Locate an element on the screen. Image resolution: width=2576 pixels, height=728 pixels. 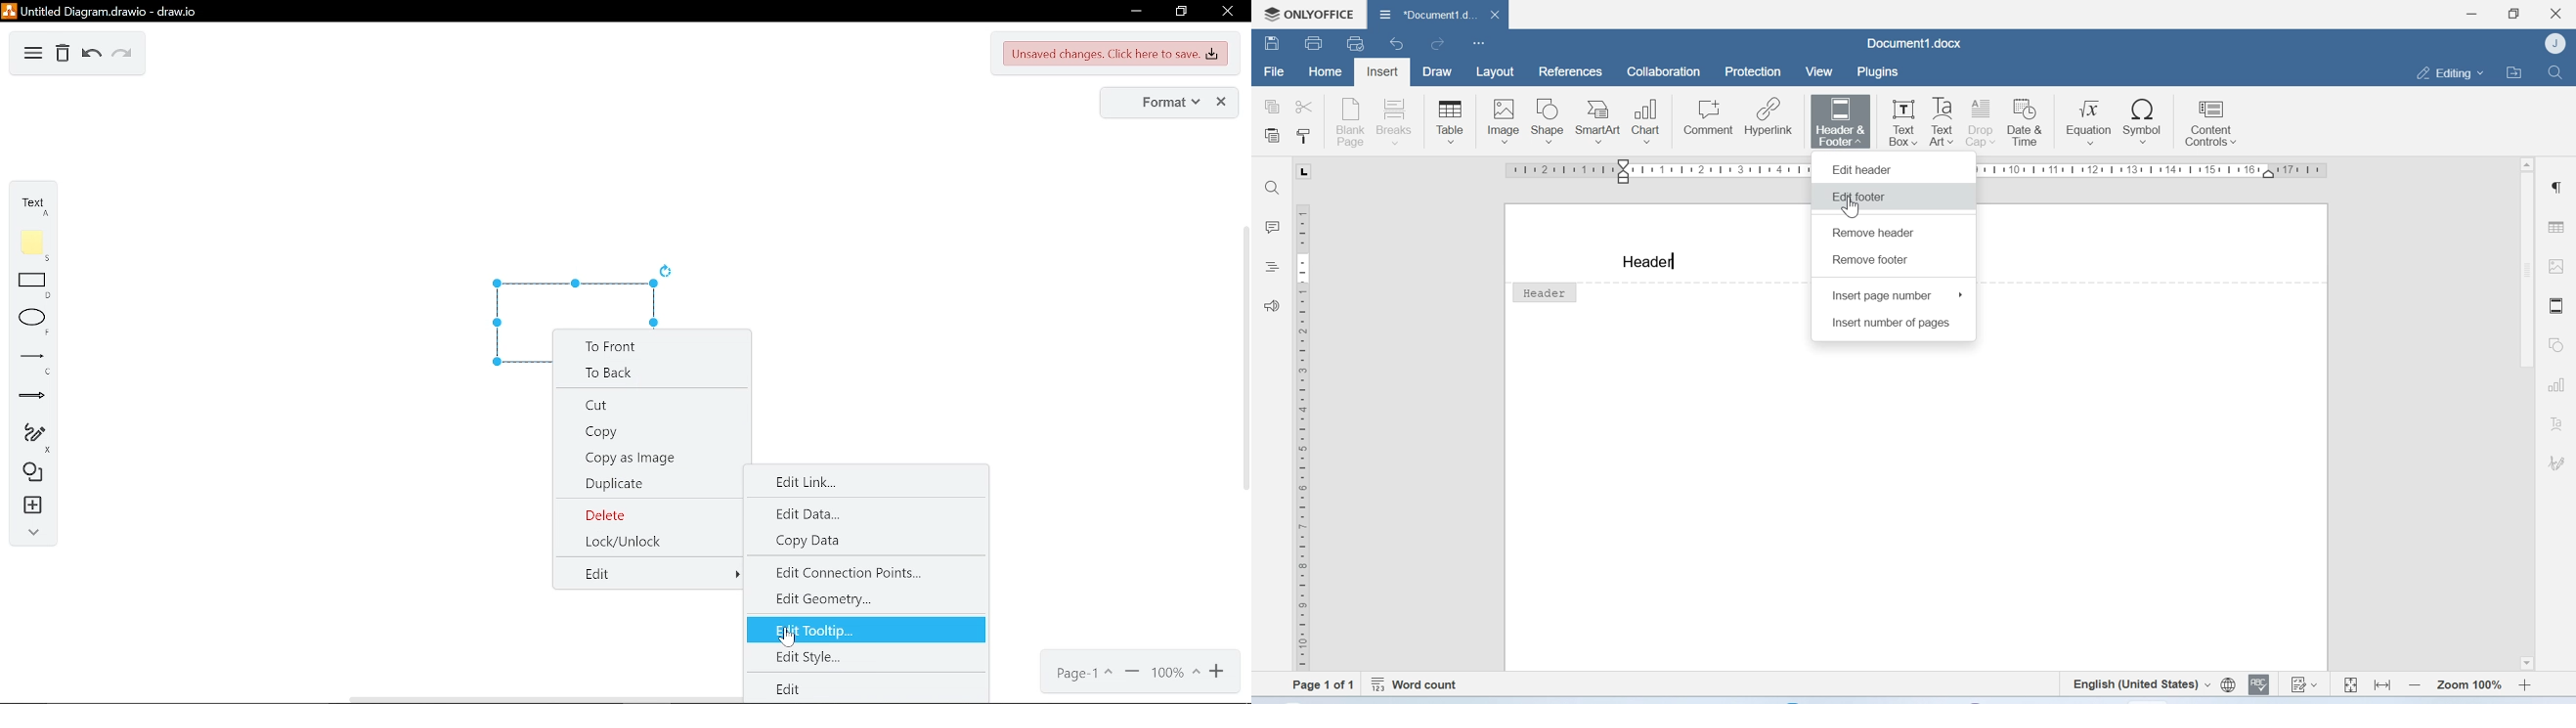
Paragraph settings is located at coordinates (2558, 188).